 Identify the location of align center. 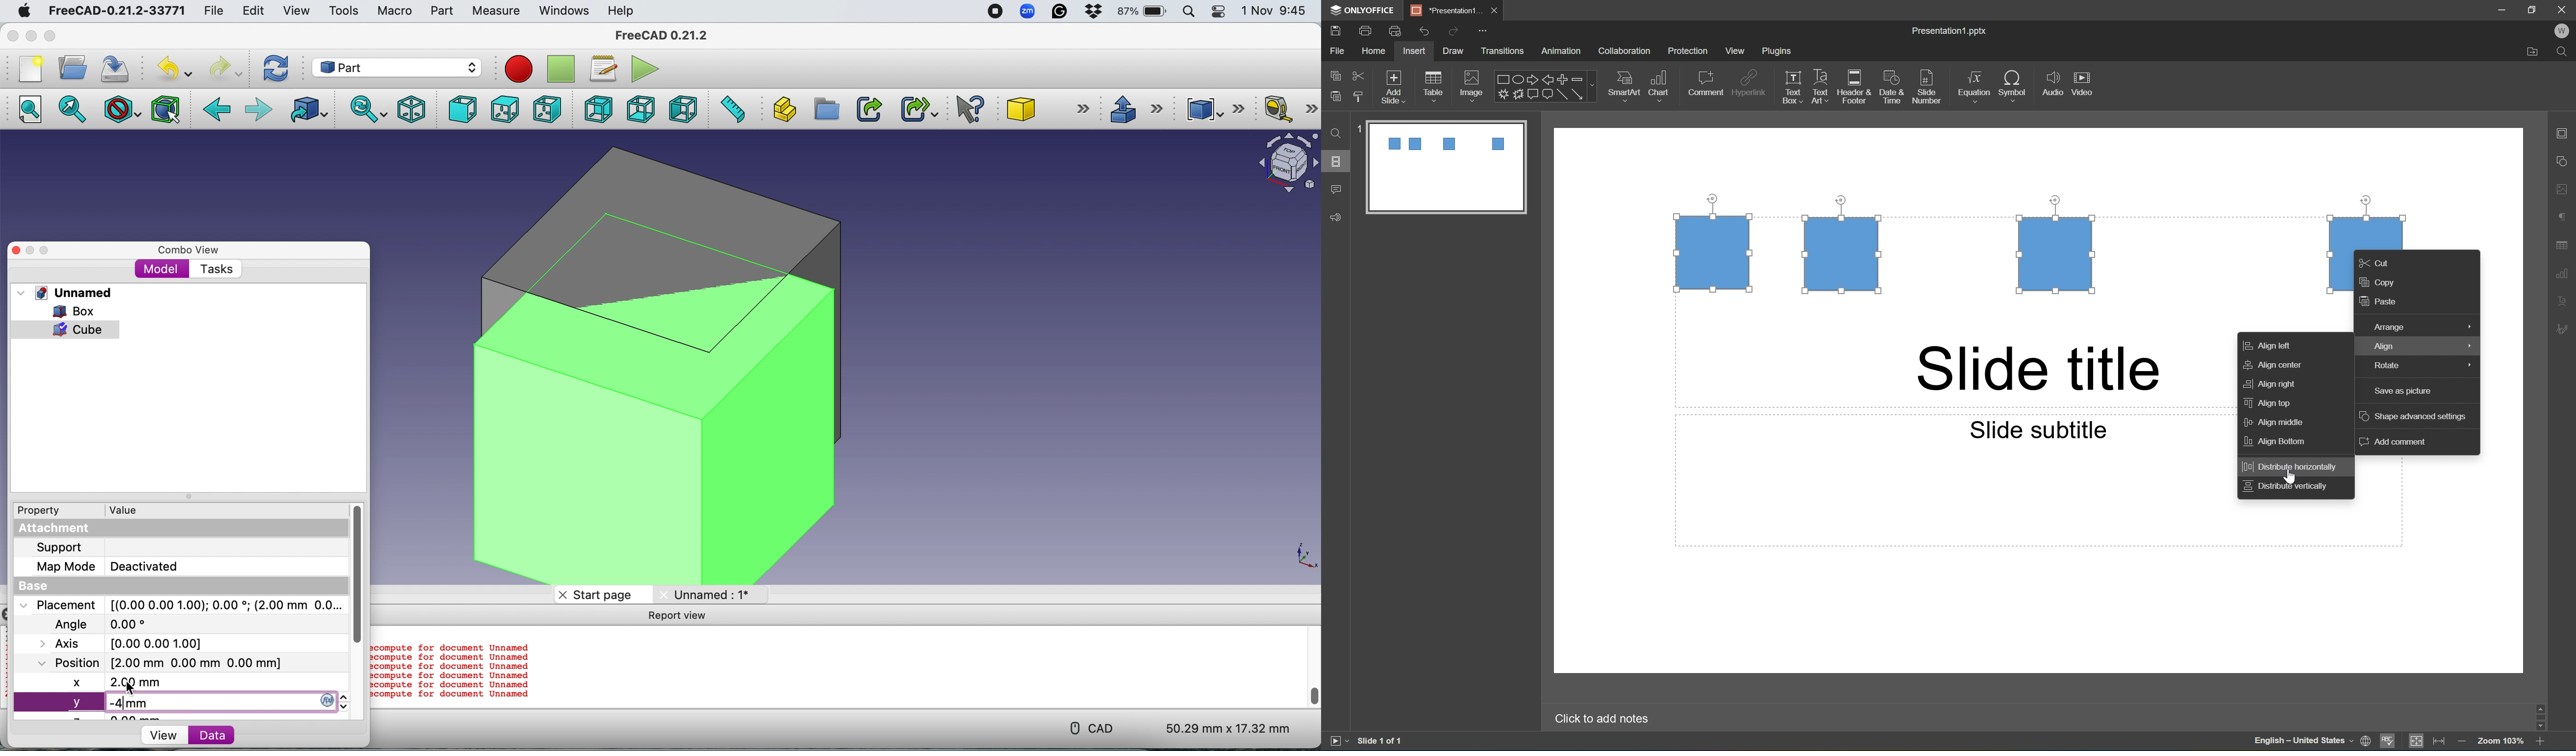
(2275, 366).